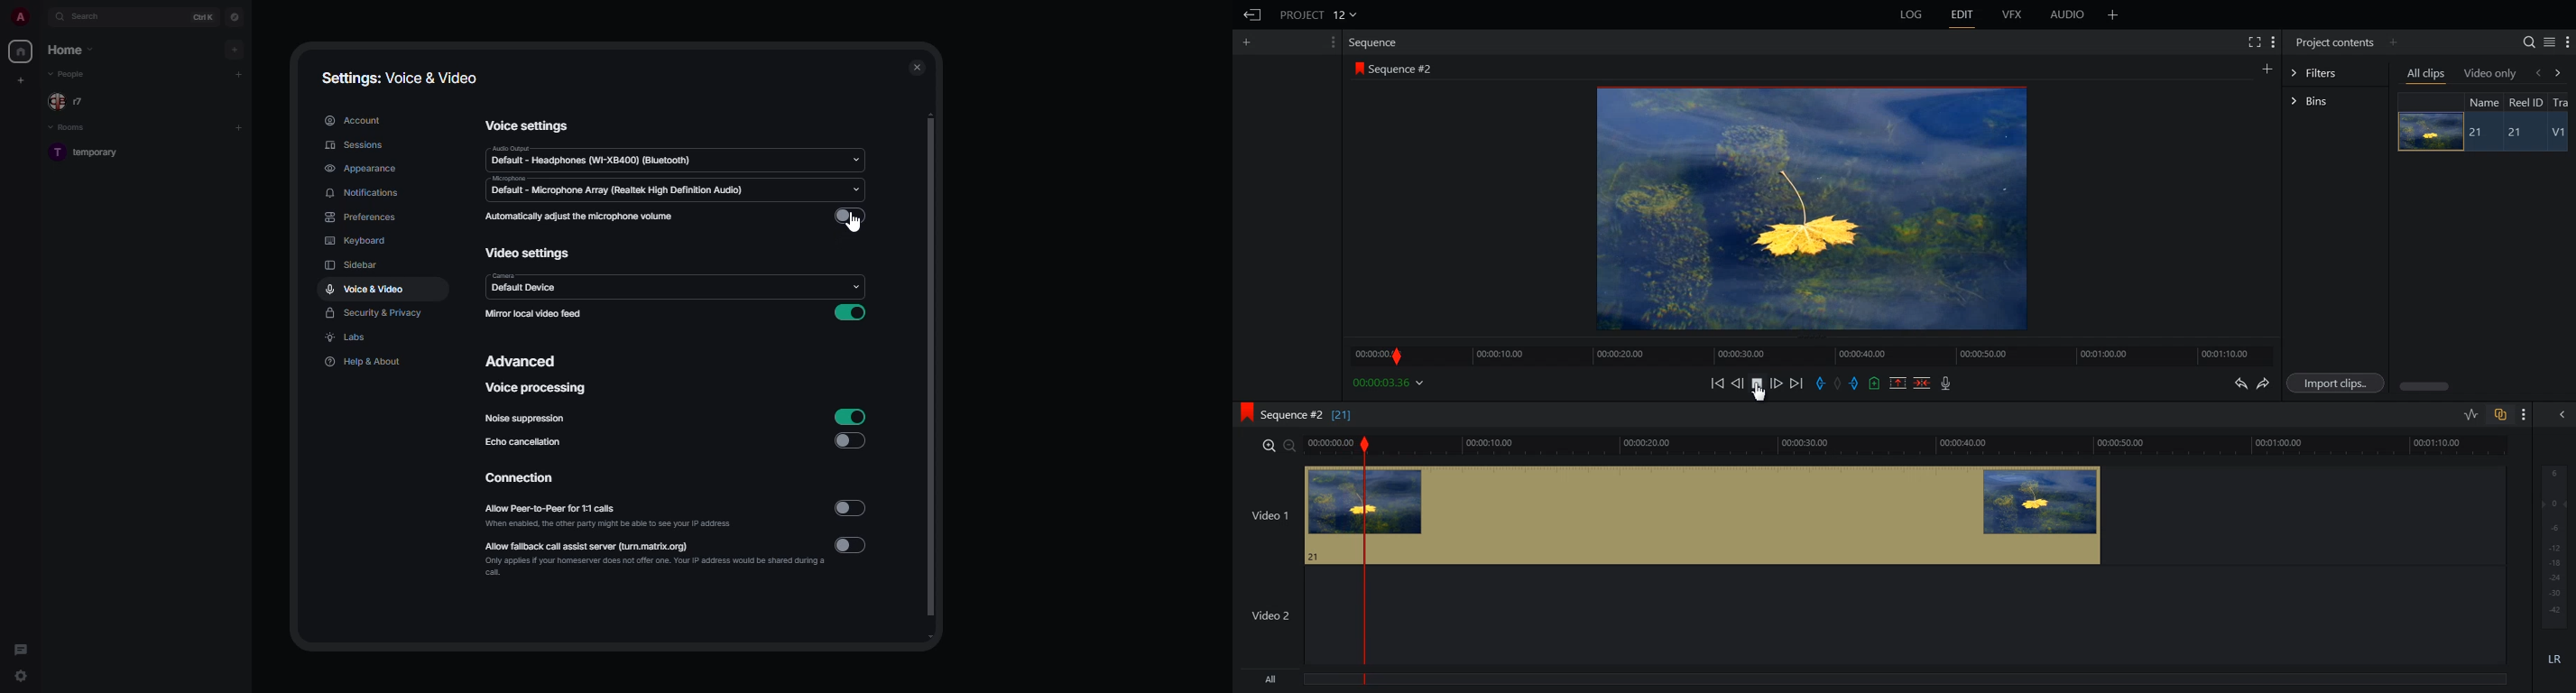 This screenshot has height=700, width=2576. I want to click on home, so click(70, 49).